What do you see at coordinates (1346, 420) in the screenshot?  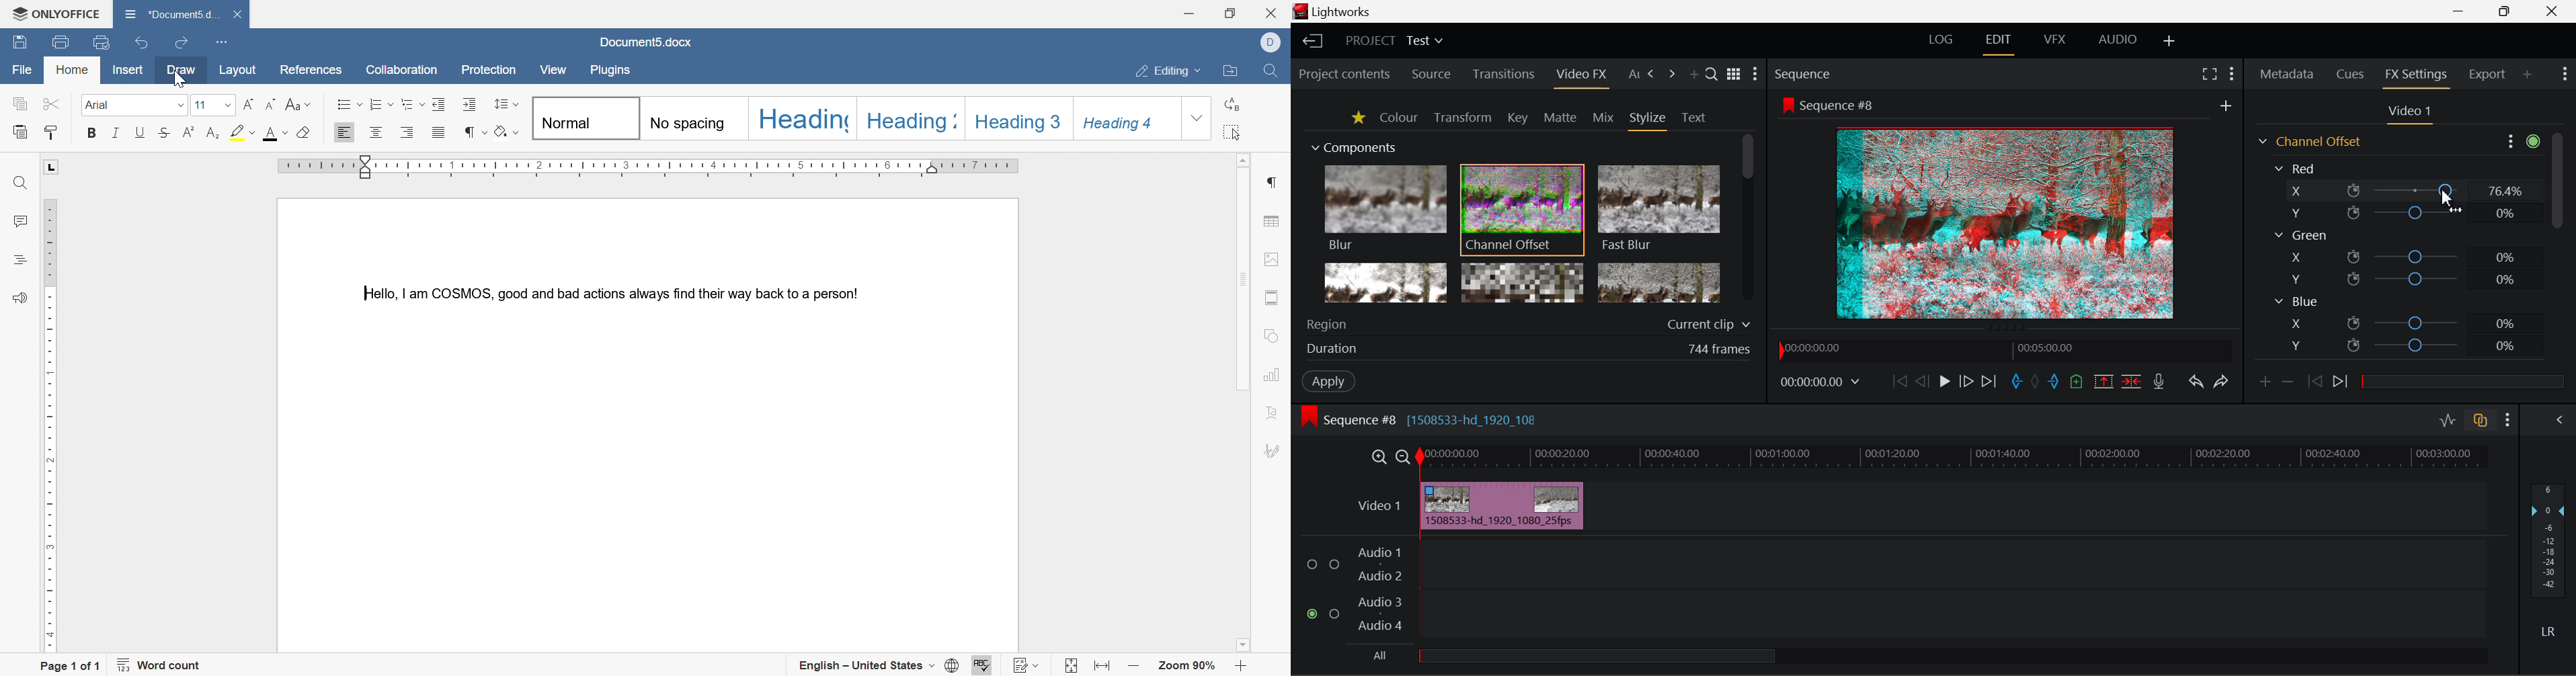 I see `Sequence Editing Level` at bounding box center [1346, 420].